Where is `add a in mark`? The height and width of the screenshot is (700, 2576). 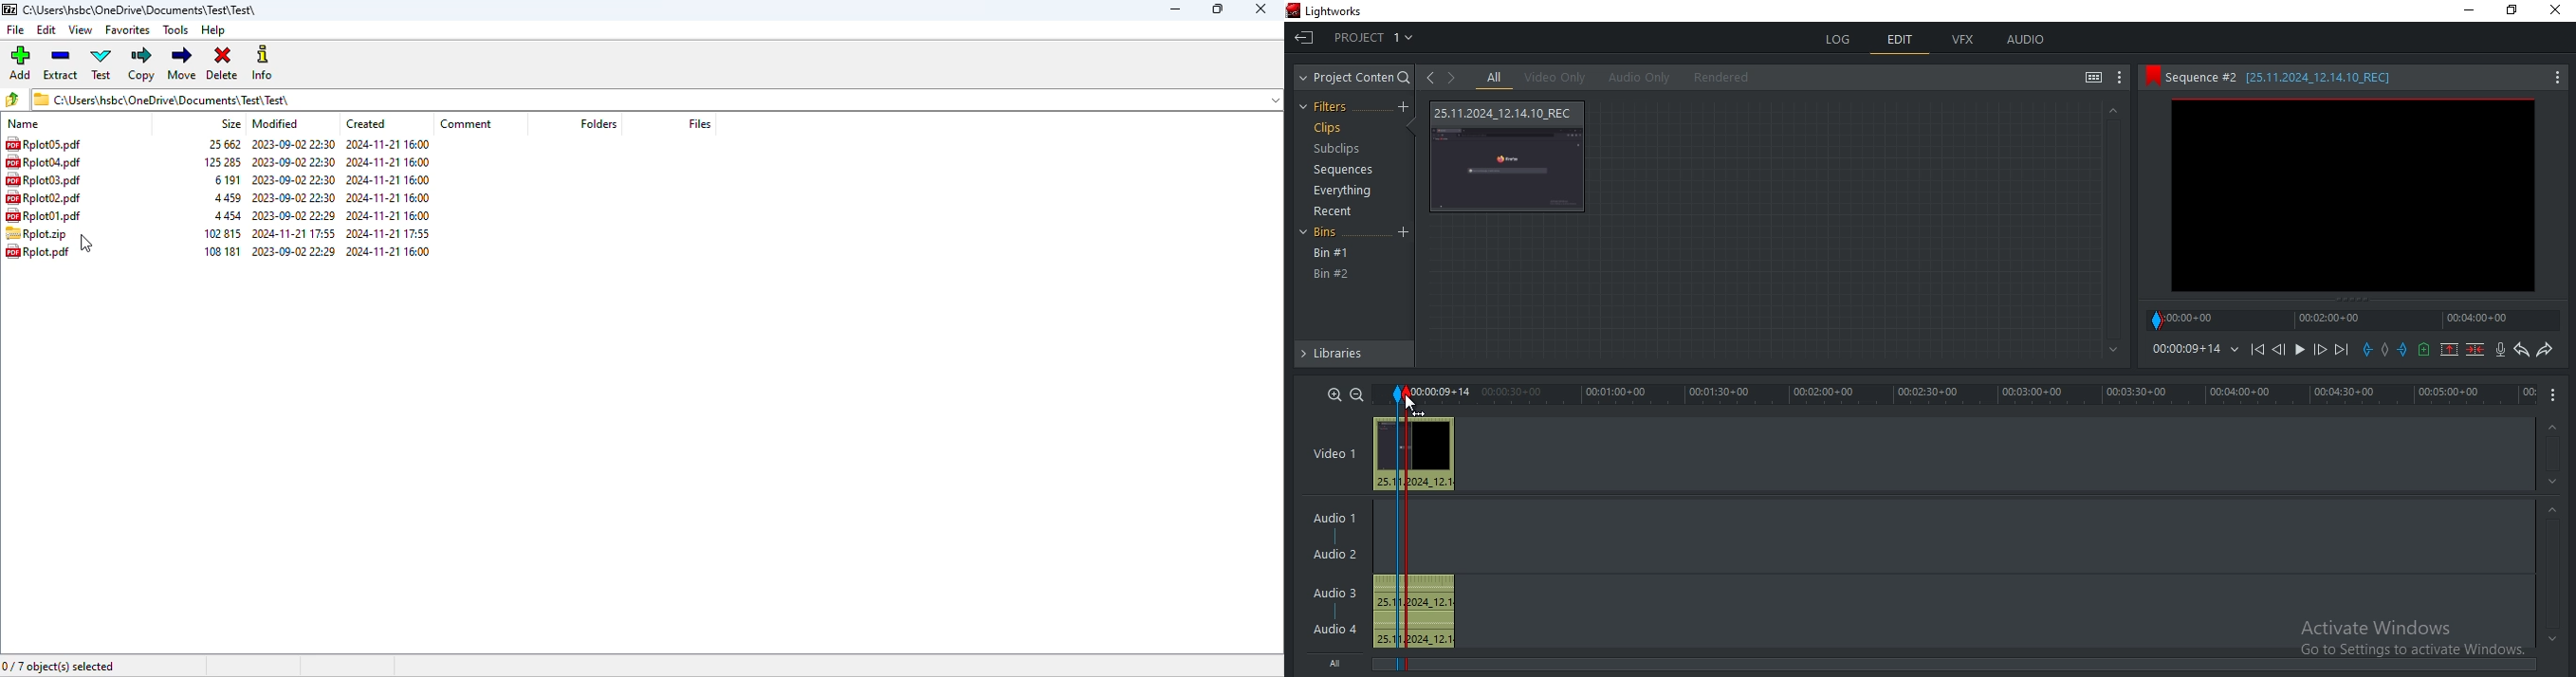 add a in mark is located at coordinates (2368, 350).